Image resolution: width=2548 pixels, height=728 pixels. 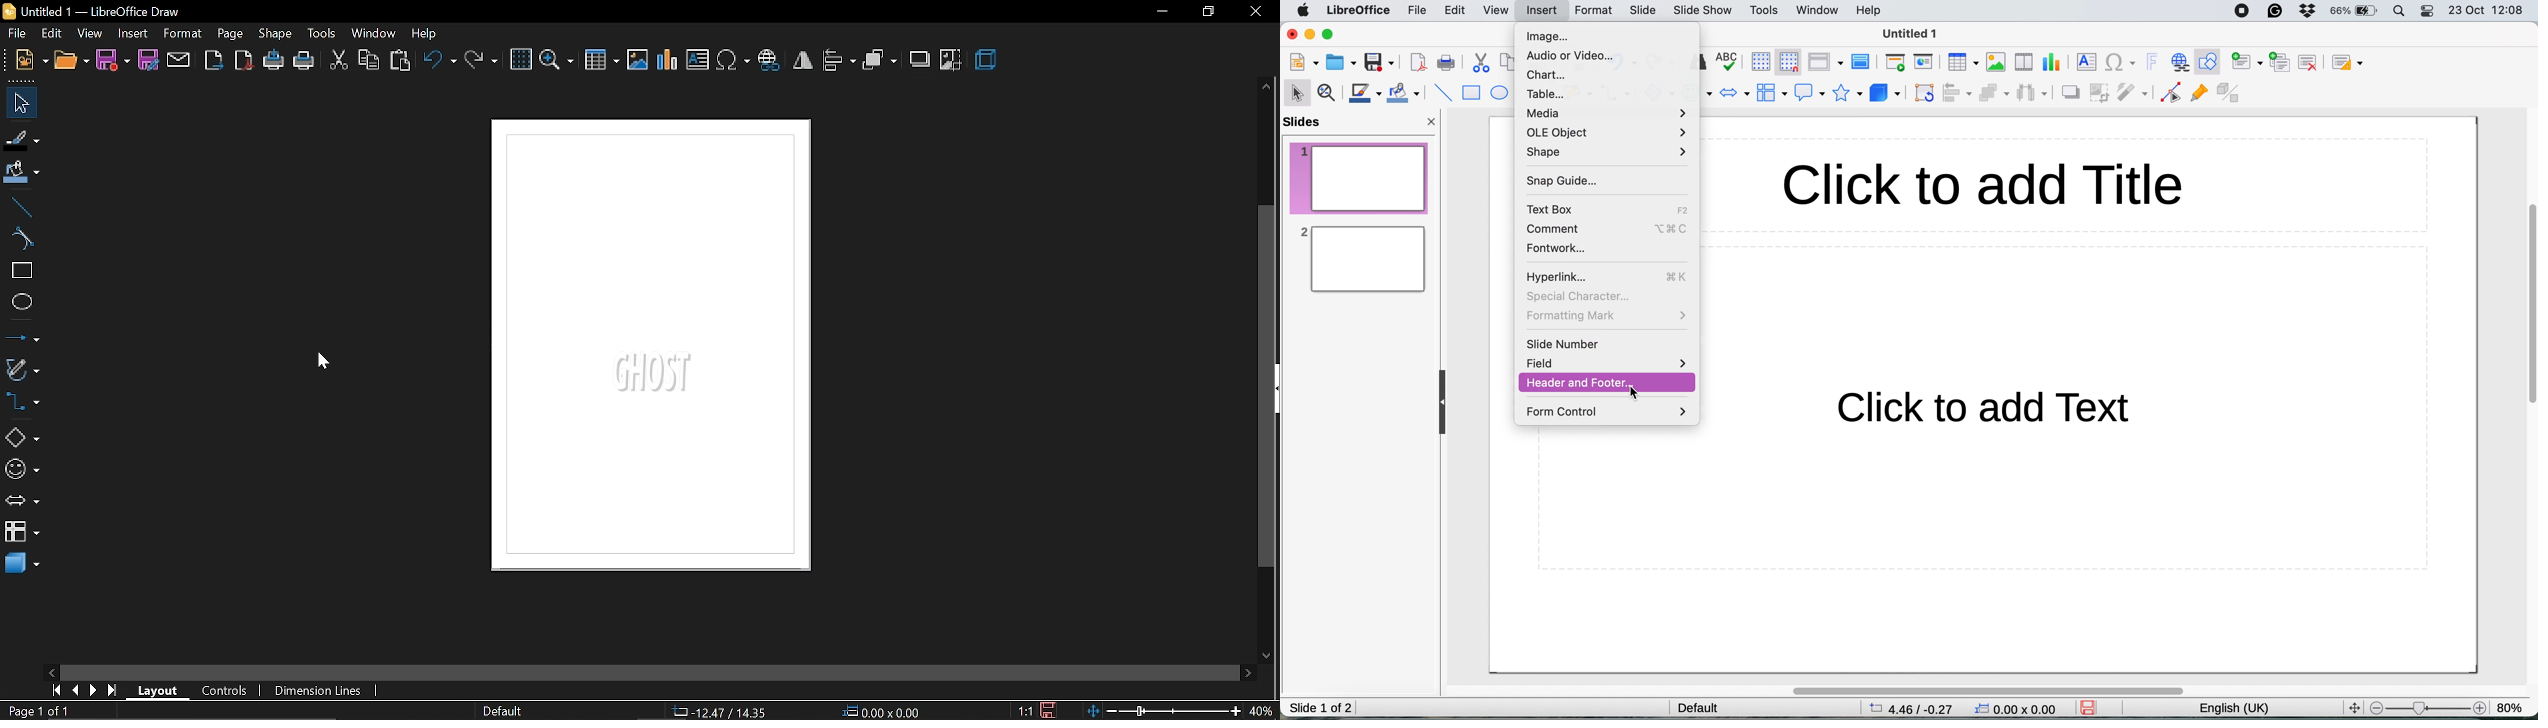 I want to click on minimise, so click(x=1311, y=35).